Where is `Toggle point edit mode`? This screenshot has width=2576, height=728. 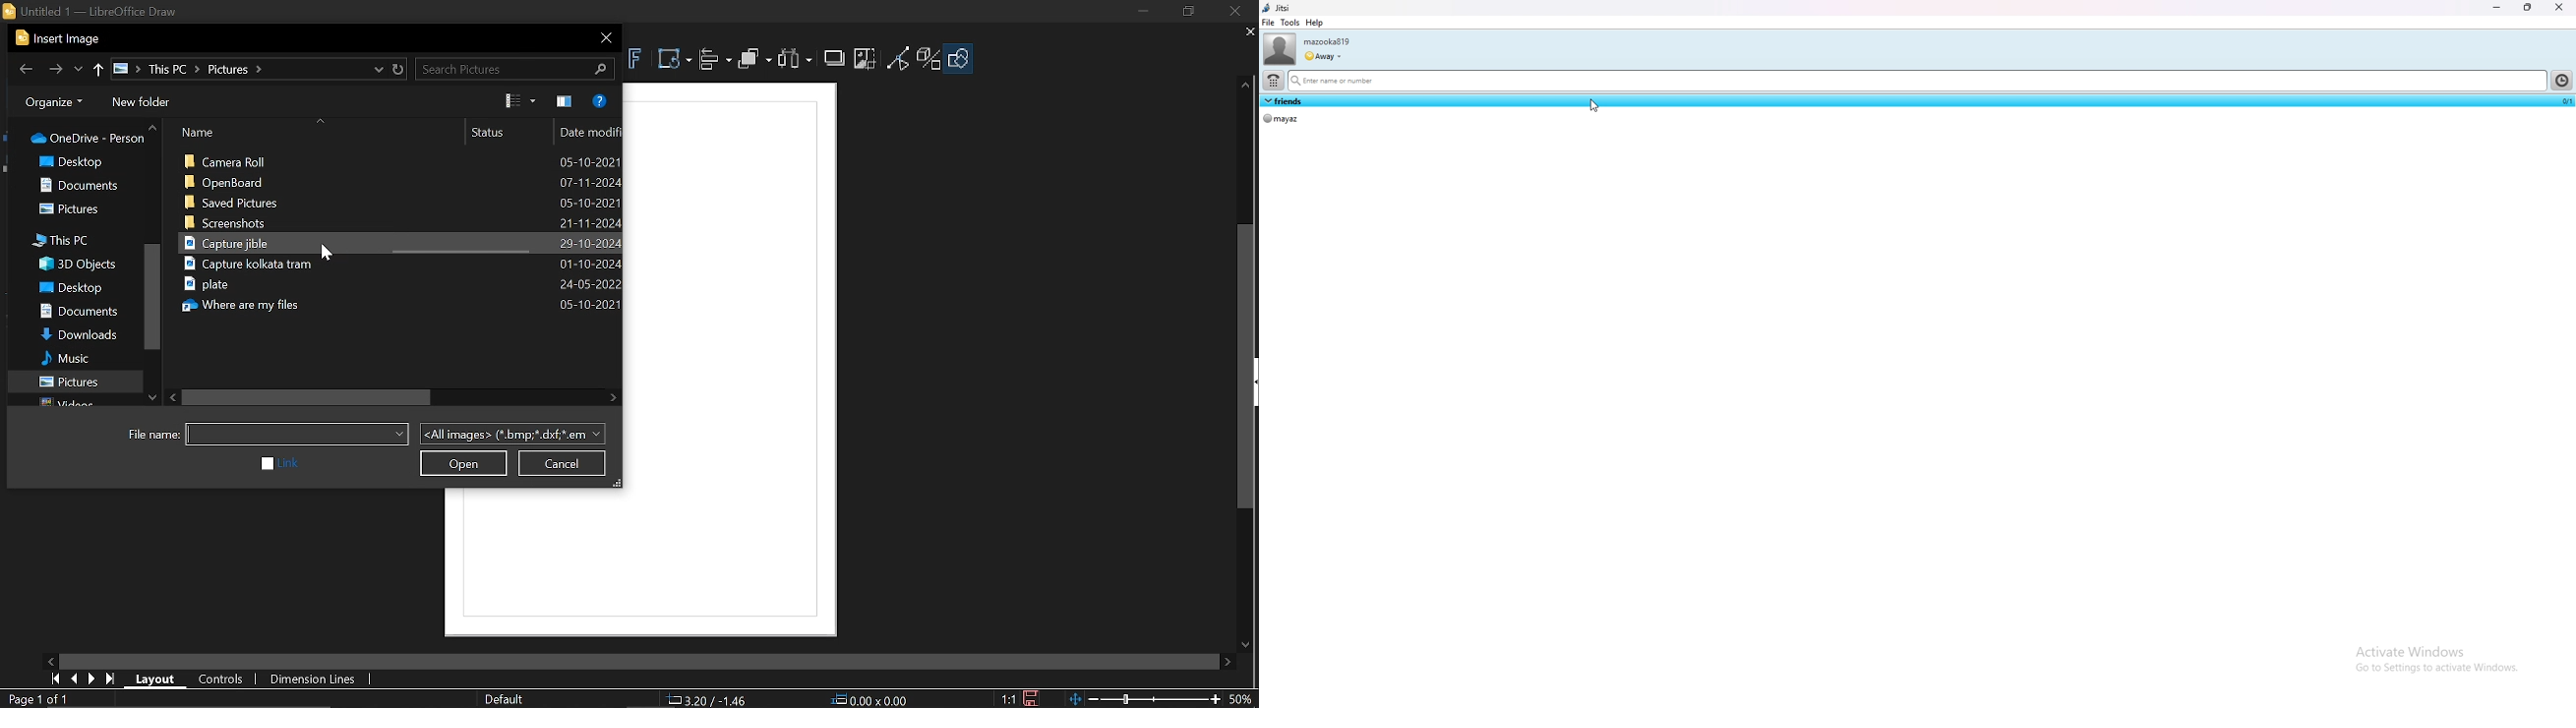
Toggle point edit mode is located at coordinates (897, 62).